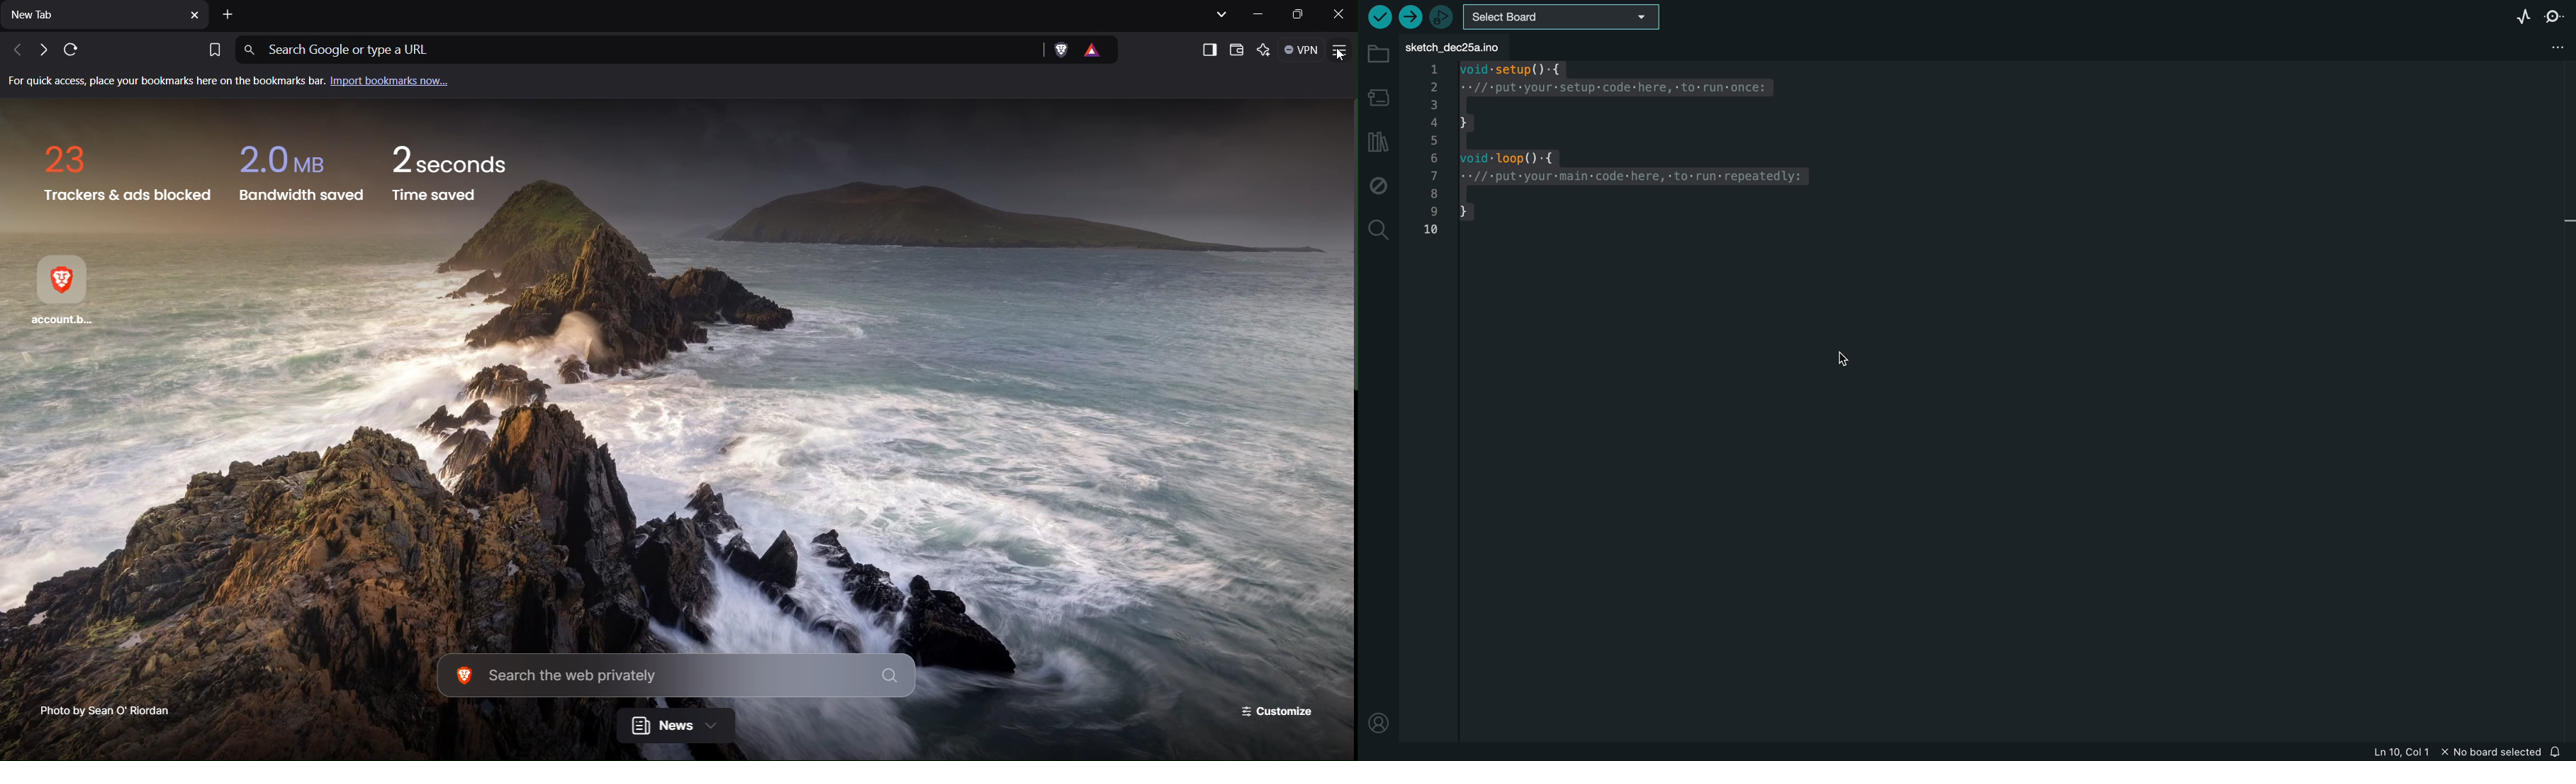 The image size is (2576, 784). I want to click on search, so click(1379, 232).